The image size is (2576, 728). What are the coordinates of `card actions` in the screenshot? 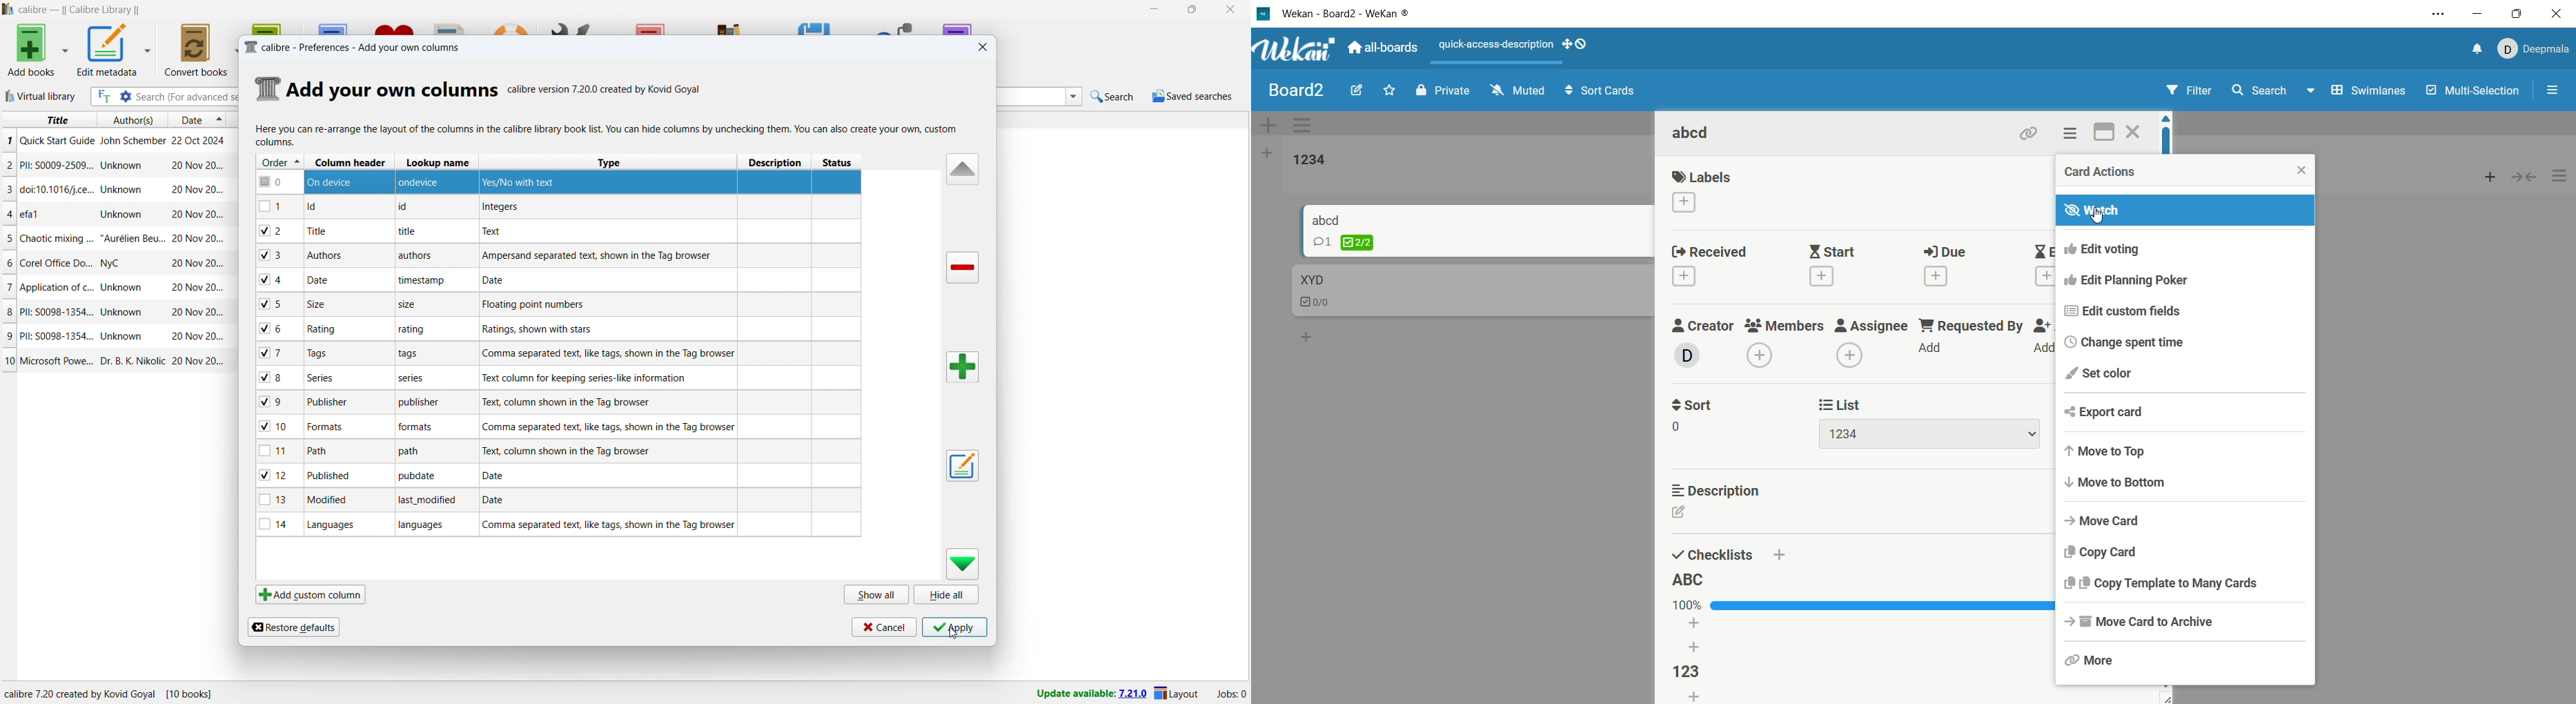 It's located at (2110, 173).